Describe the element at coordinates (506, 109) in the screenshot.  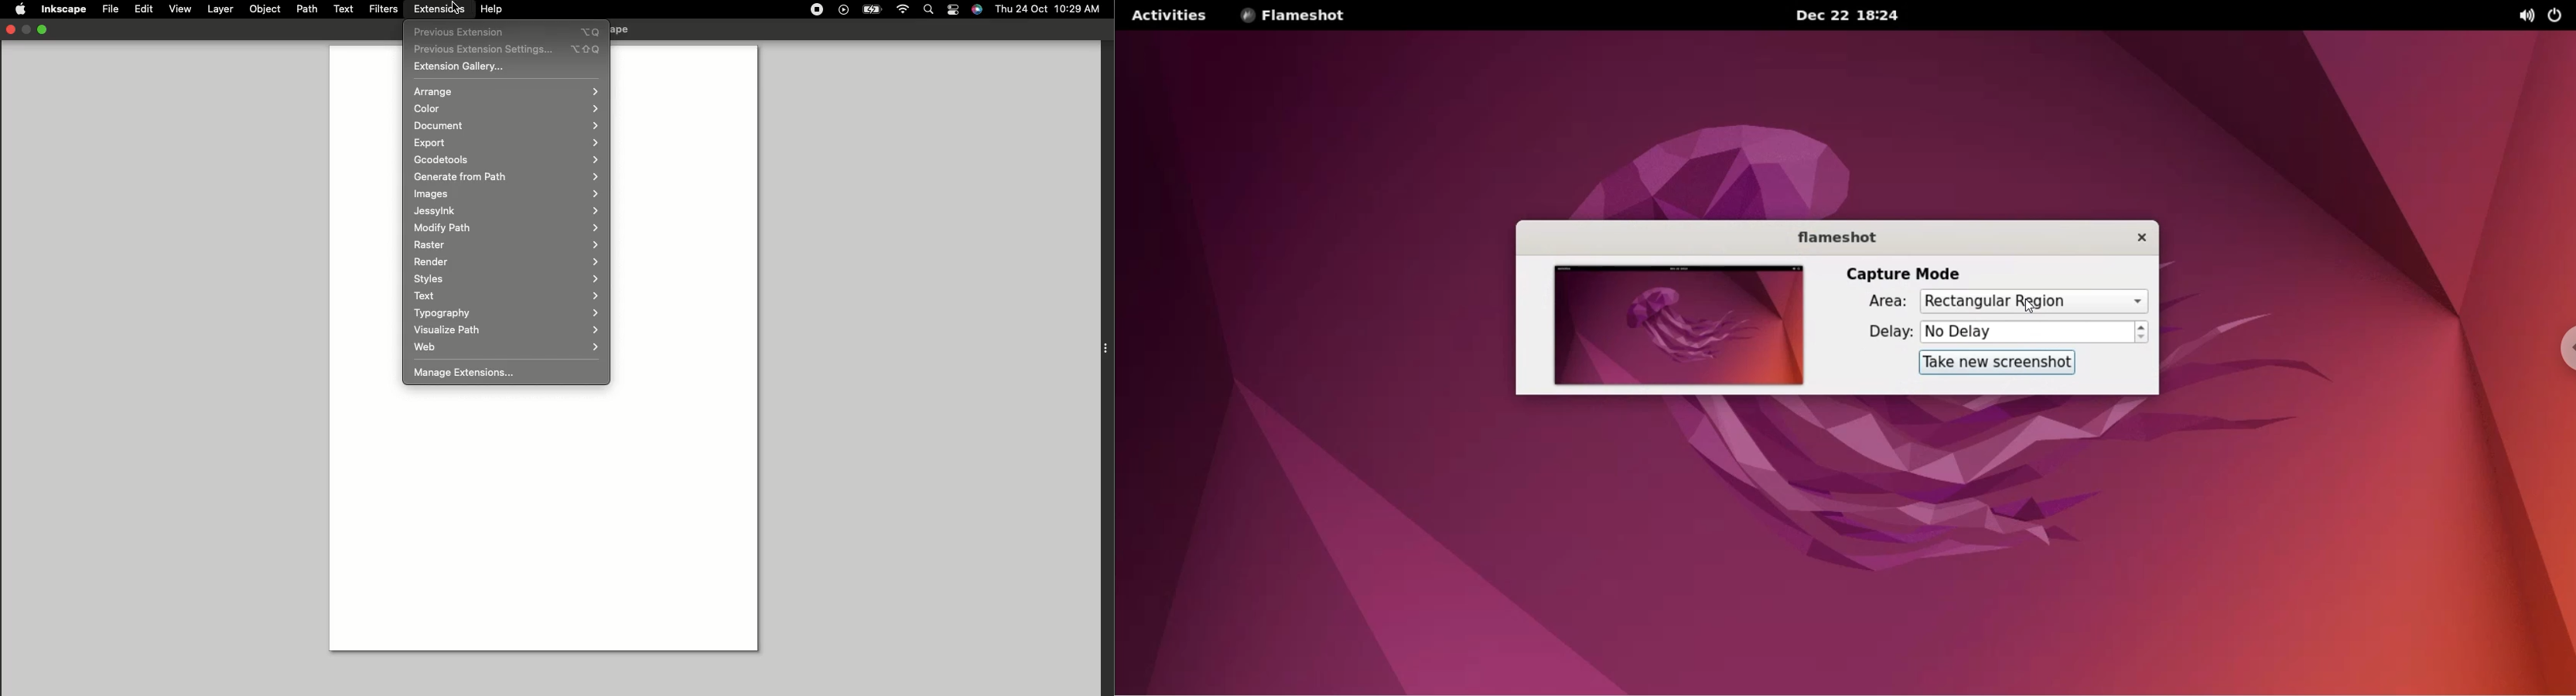
I see `Color` at that location.